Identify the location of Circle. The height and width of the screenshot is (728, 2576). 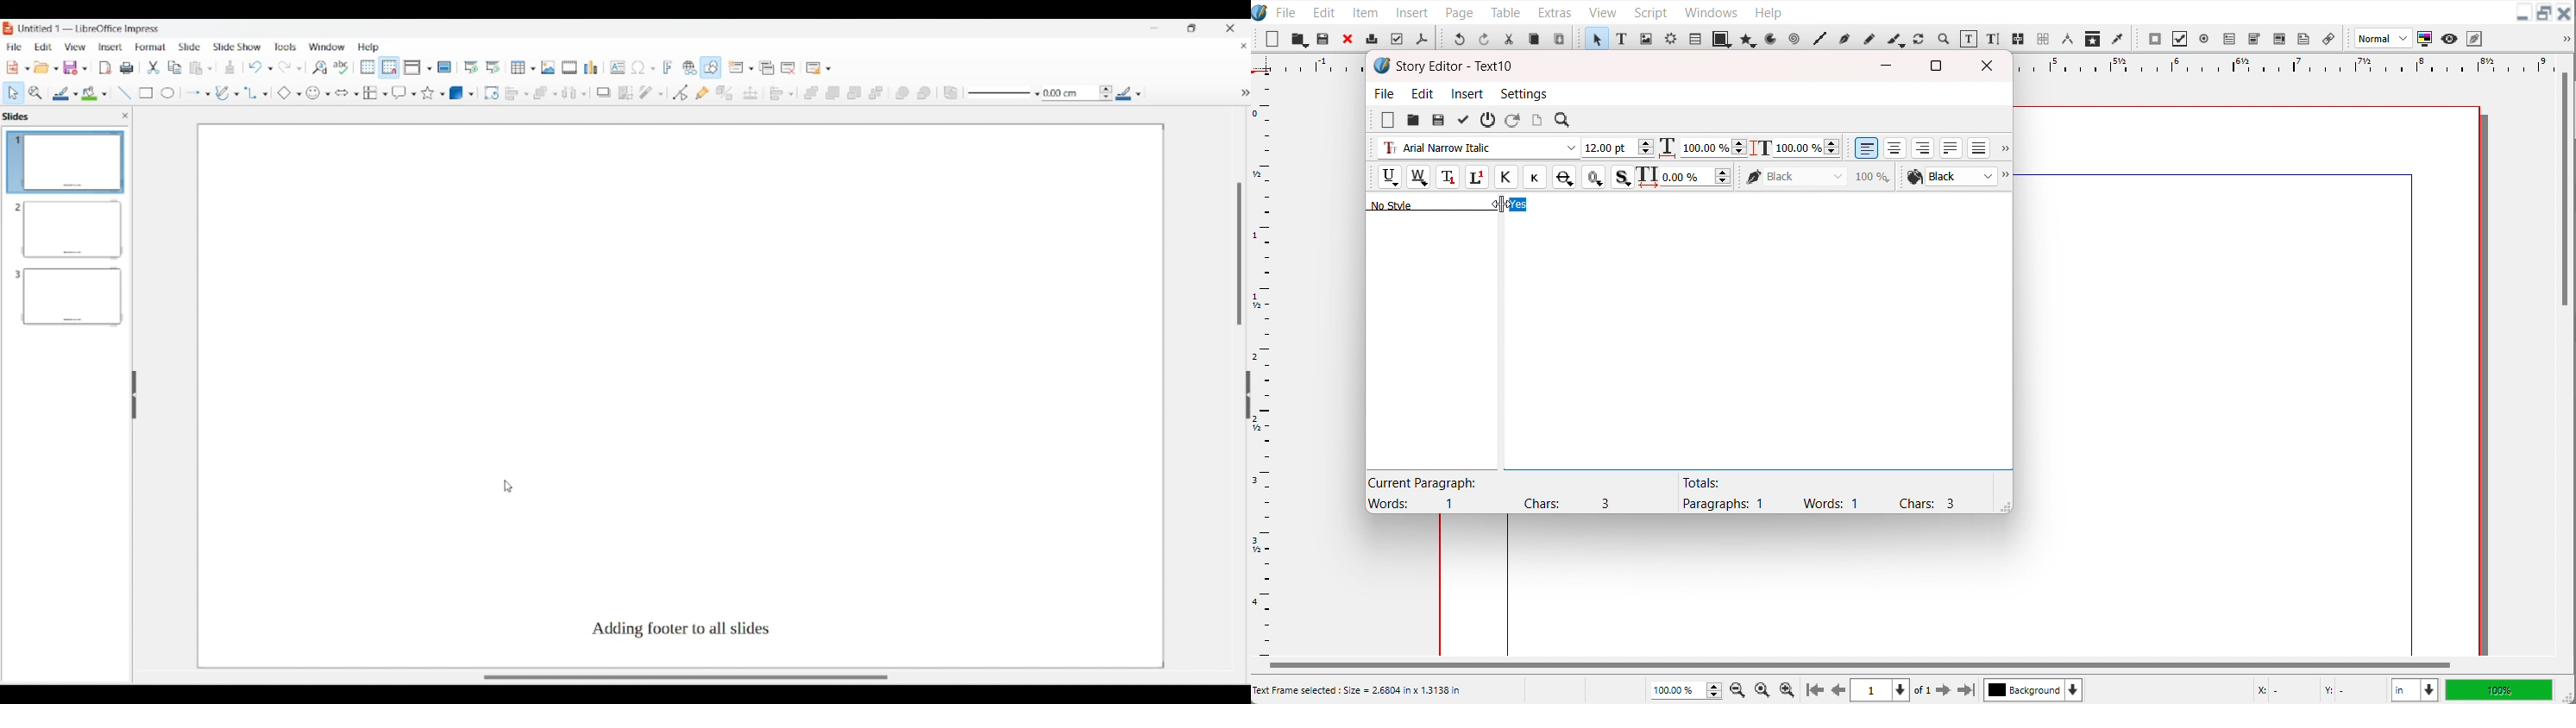
(167, 93).